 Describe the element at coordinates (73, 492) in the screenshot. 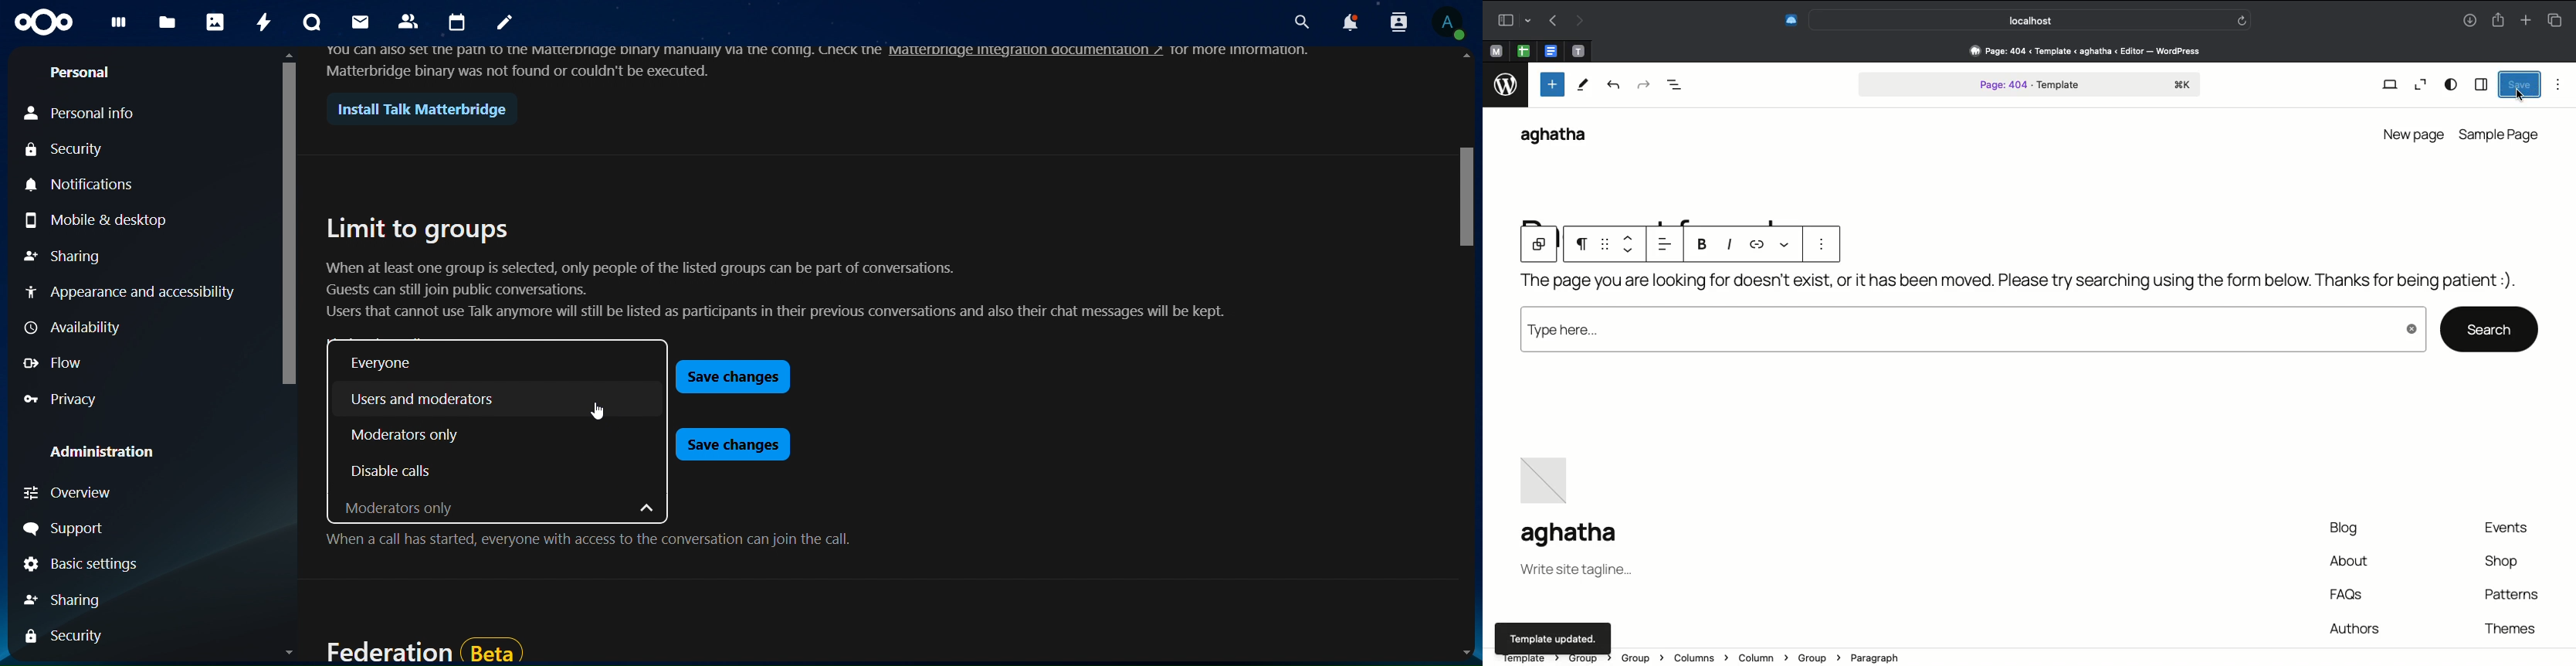

I see `overview` at that location.